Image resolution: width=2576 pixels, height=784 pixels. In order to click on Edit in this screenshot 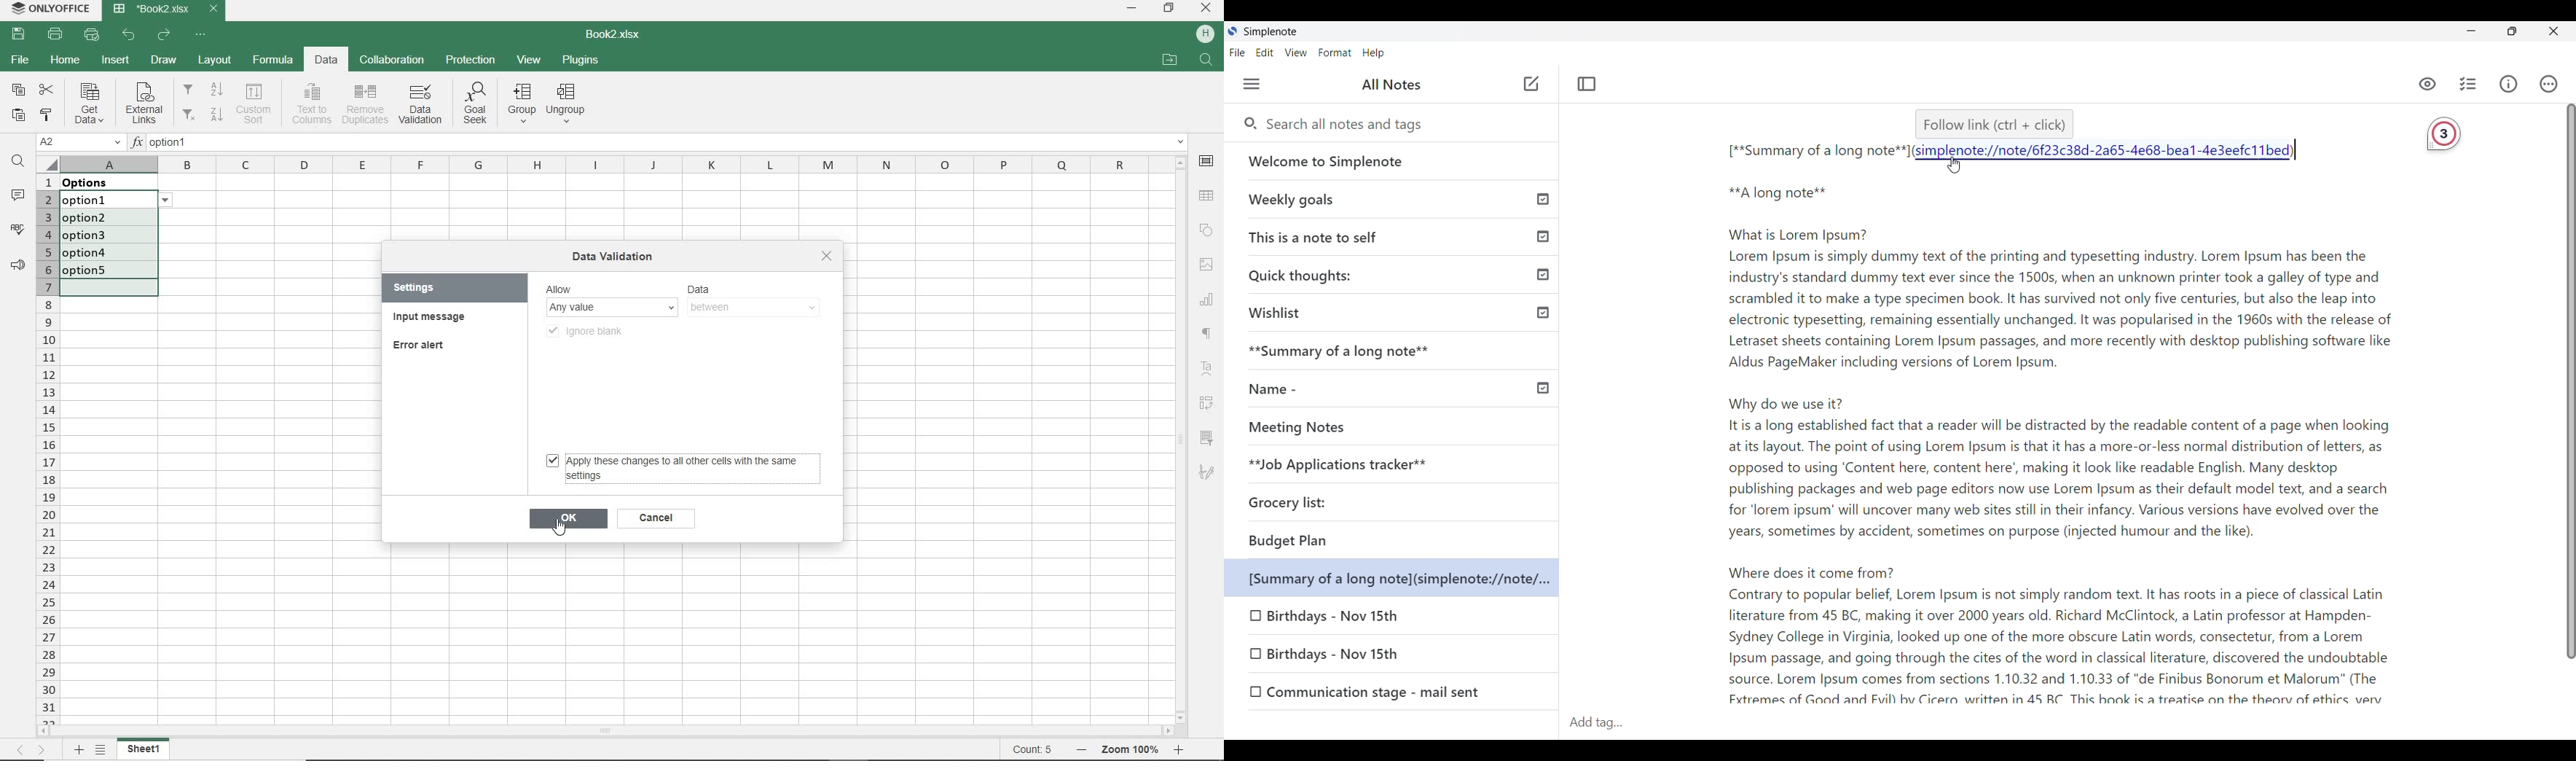, I will do `click(1265, 53)`.